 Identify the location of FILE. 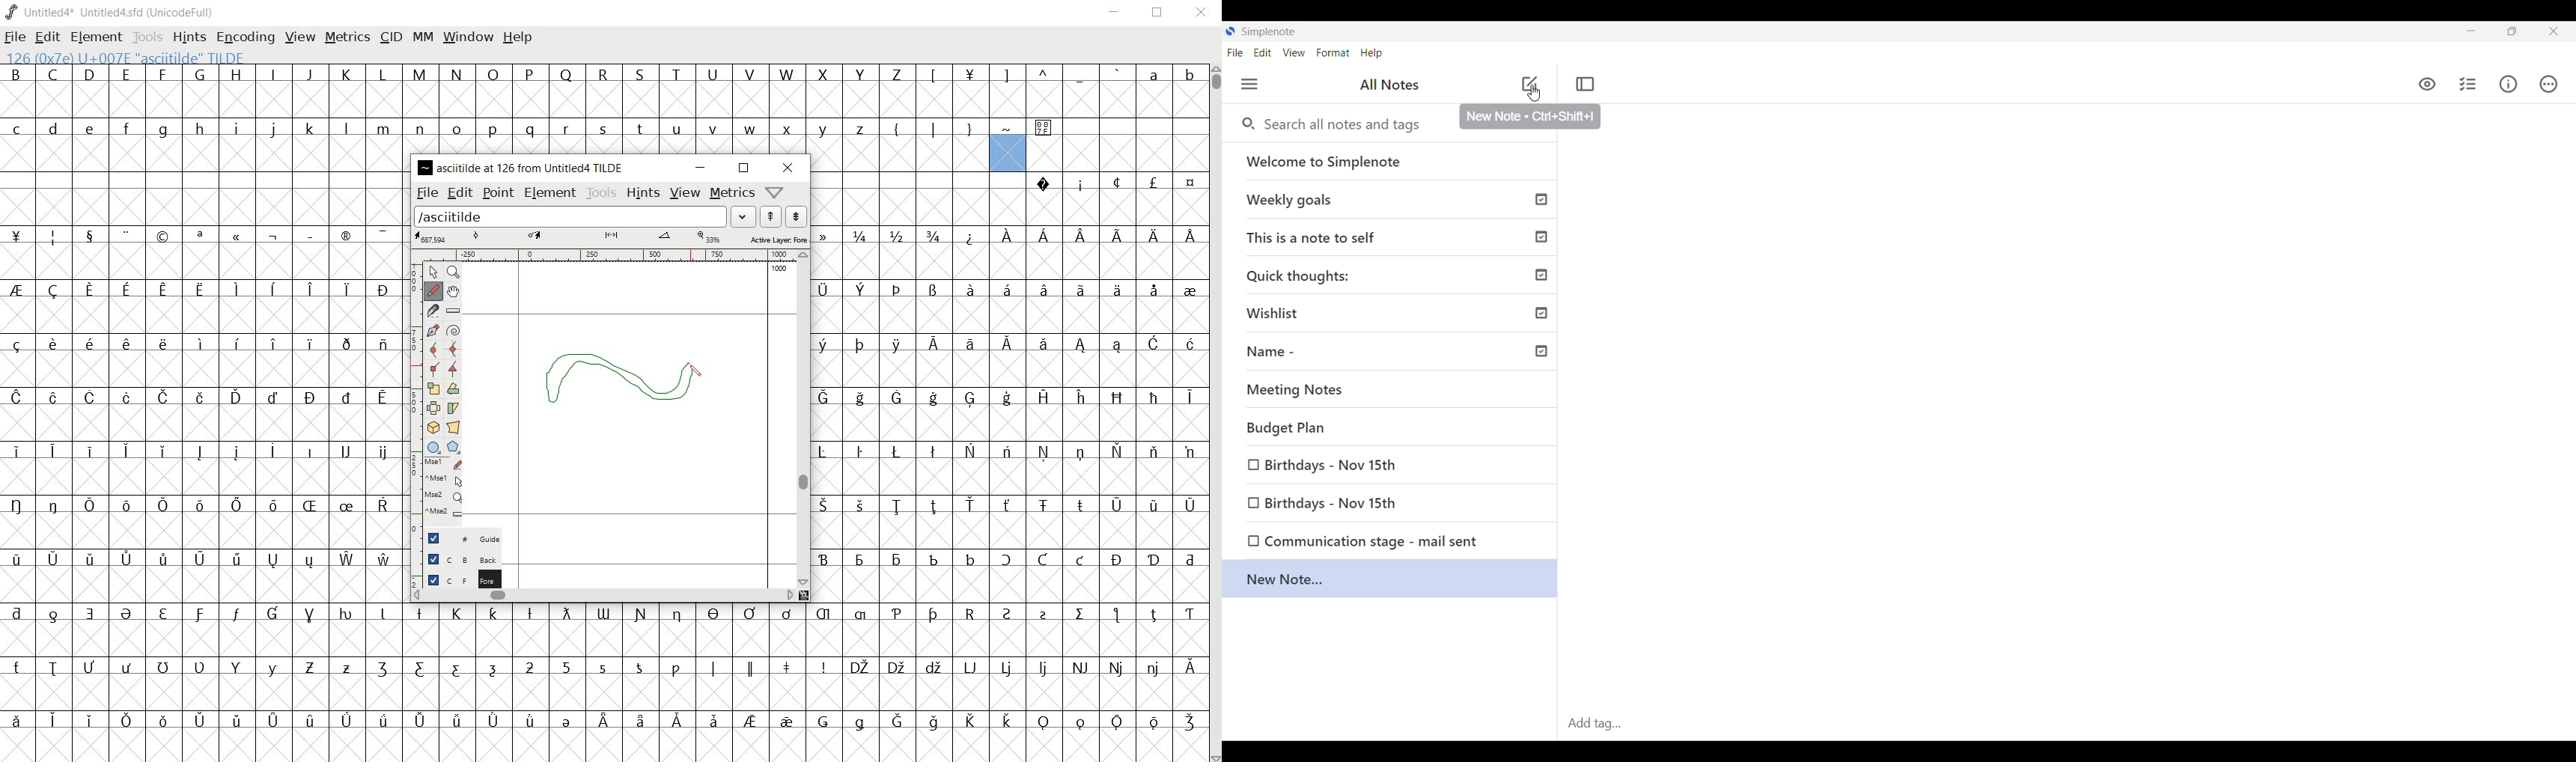
(16, 36).